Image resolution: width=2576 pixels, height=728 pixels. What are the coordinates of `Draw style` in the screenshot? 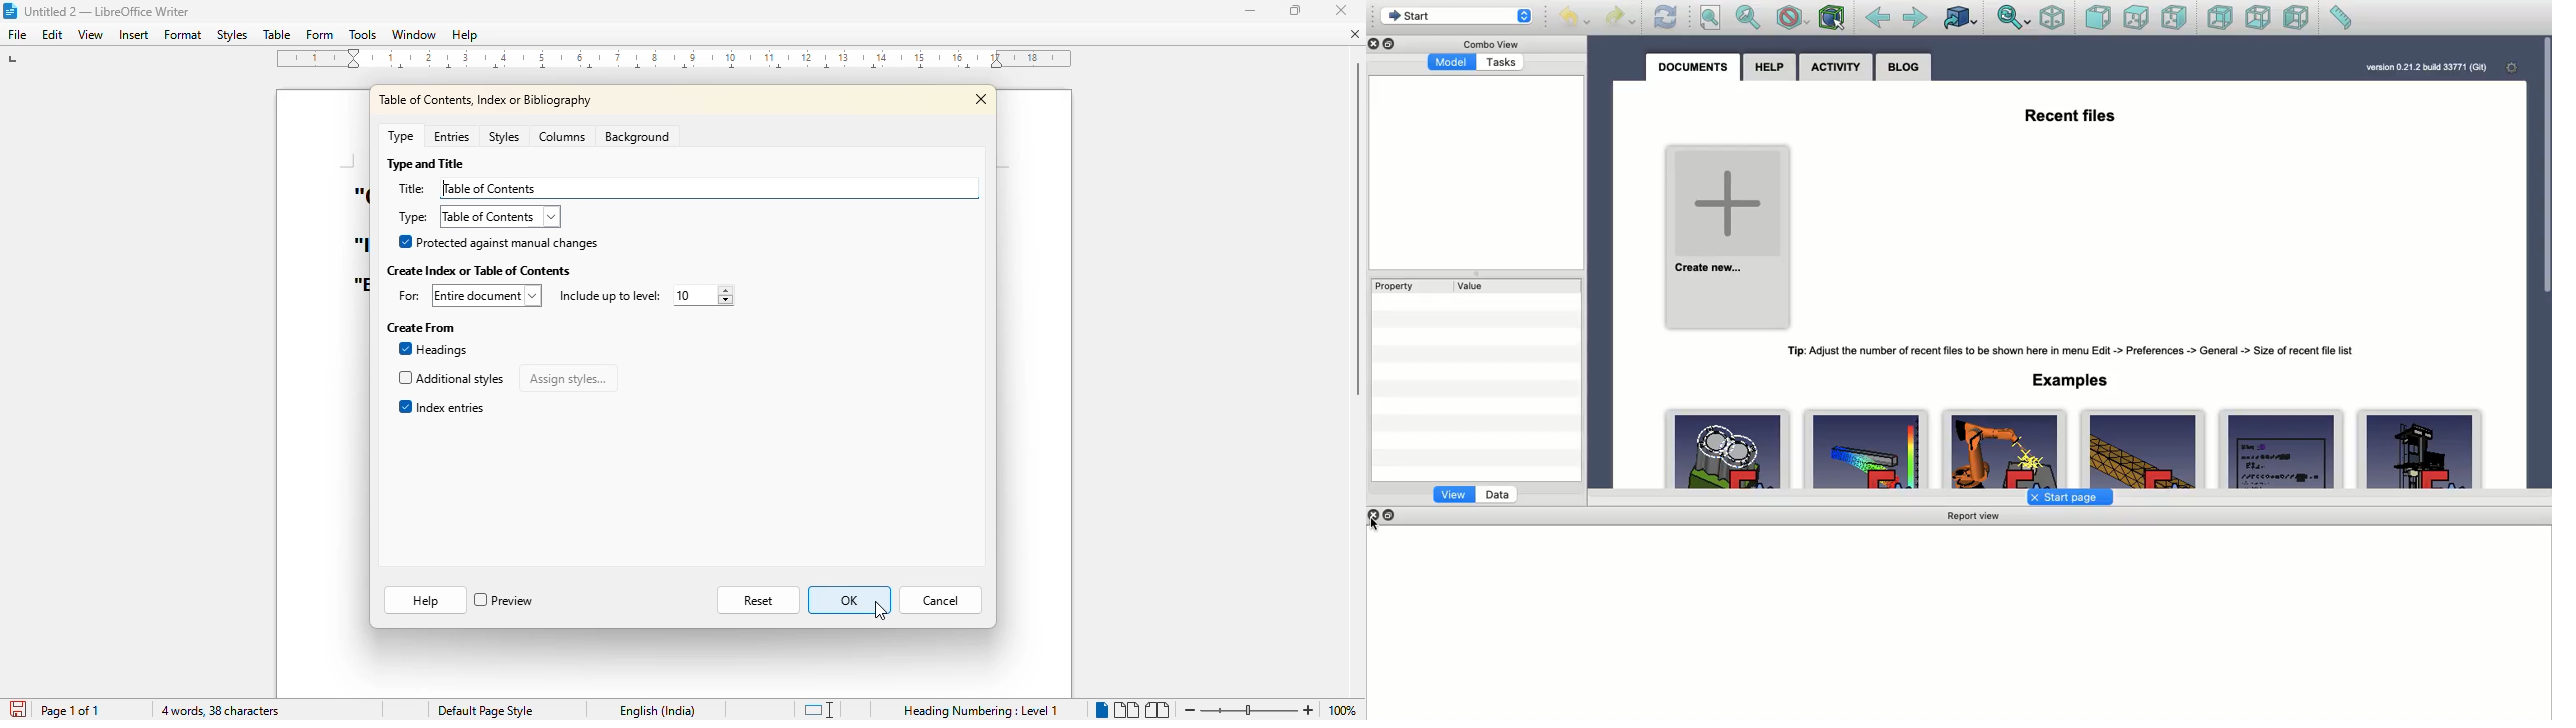 It's located at (1792, 19).